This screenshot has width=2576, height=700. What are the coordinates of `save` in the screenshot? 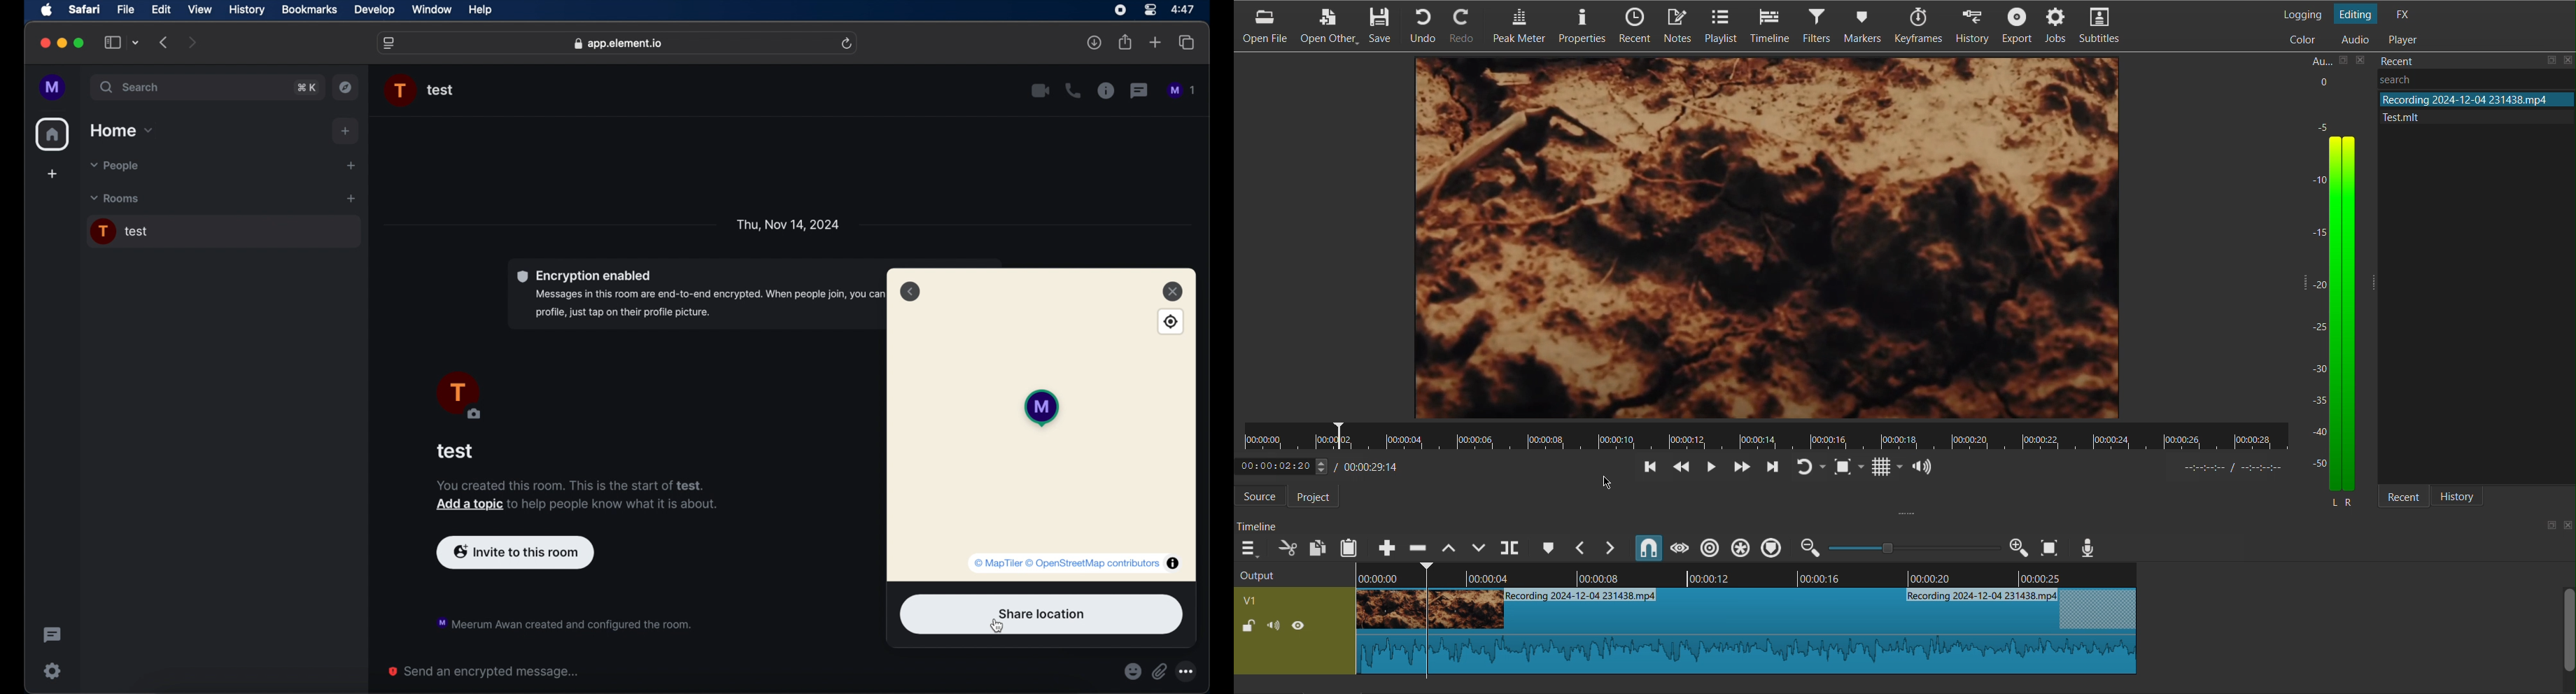 It's located at (2342, 61).